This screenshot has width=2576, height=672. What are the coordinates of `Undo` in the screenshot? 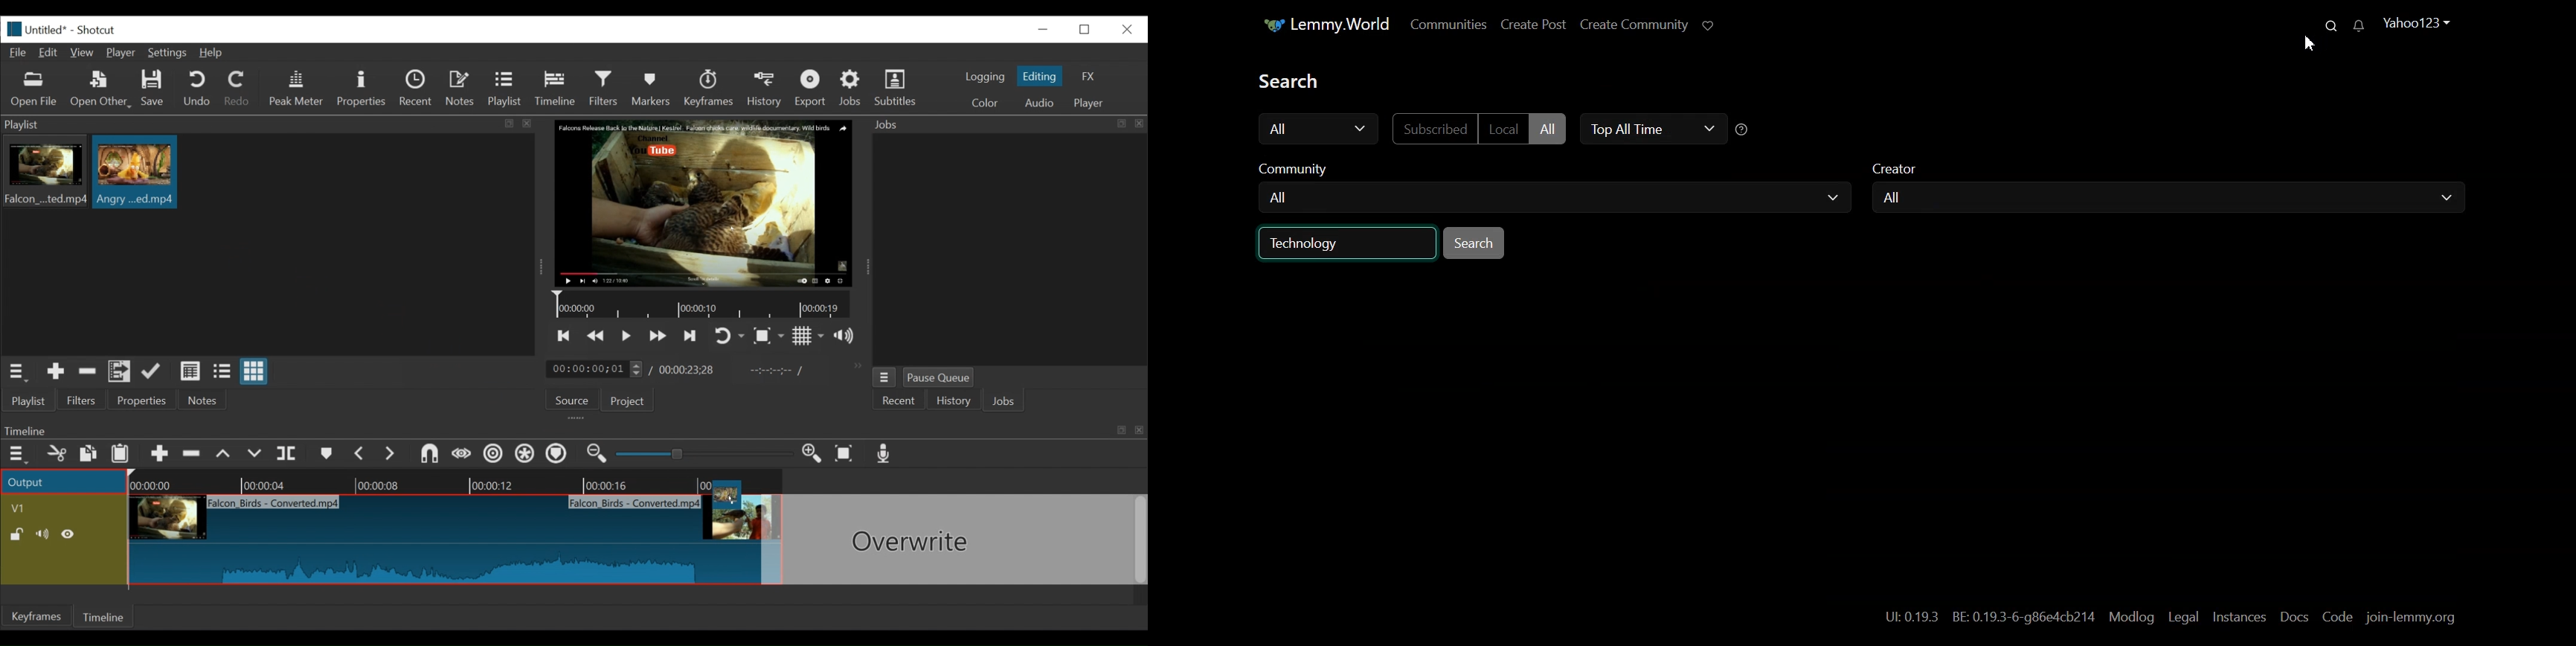 It's located at (198, 89).